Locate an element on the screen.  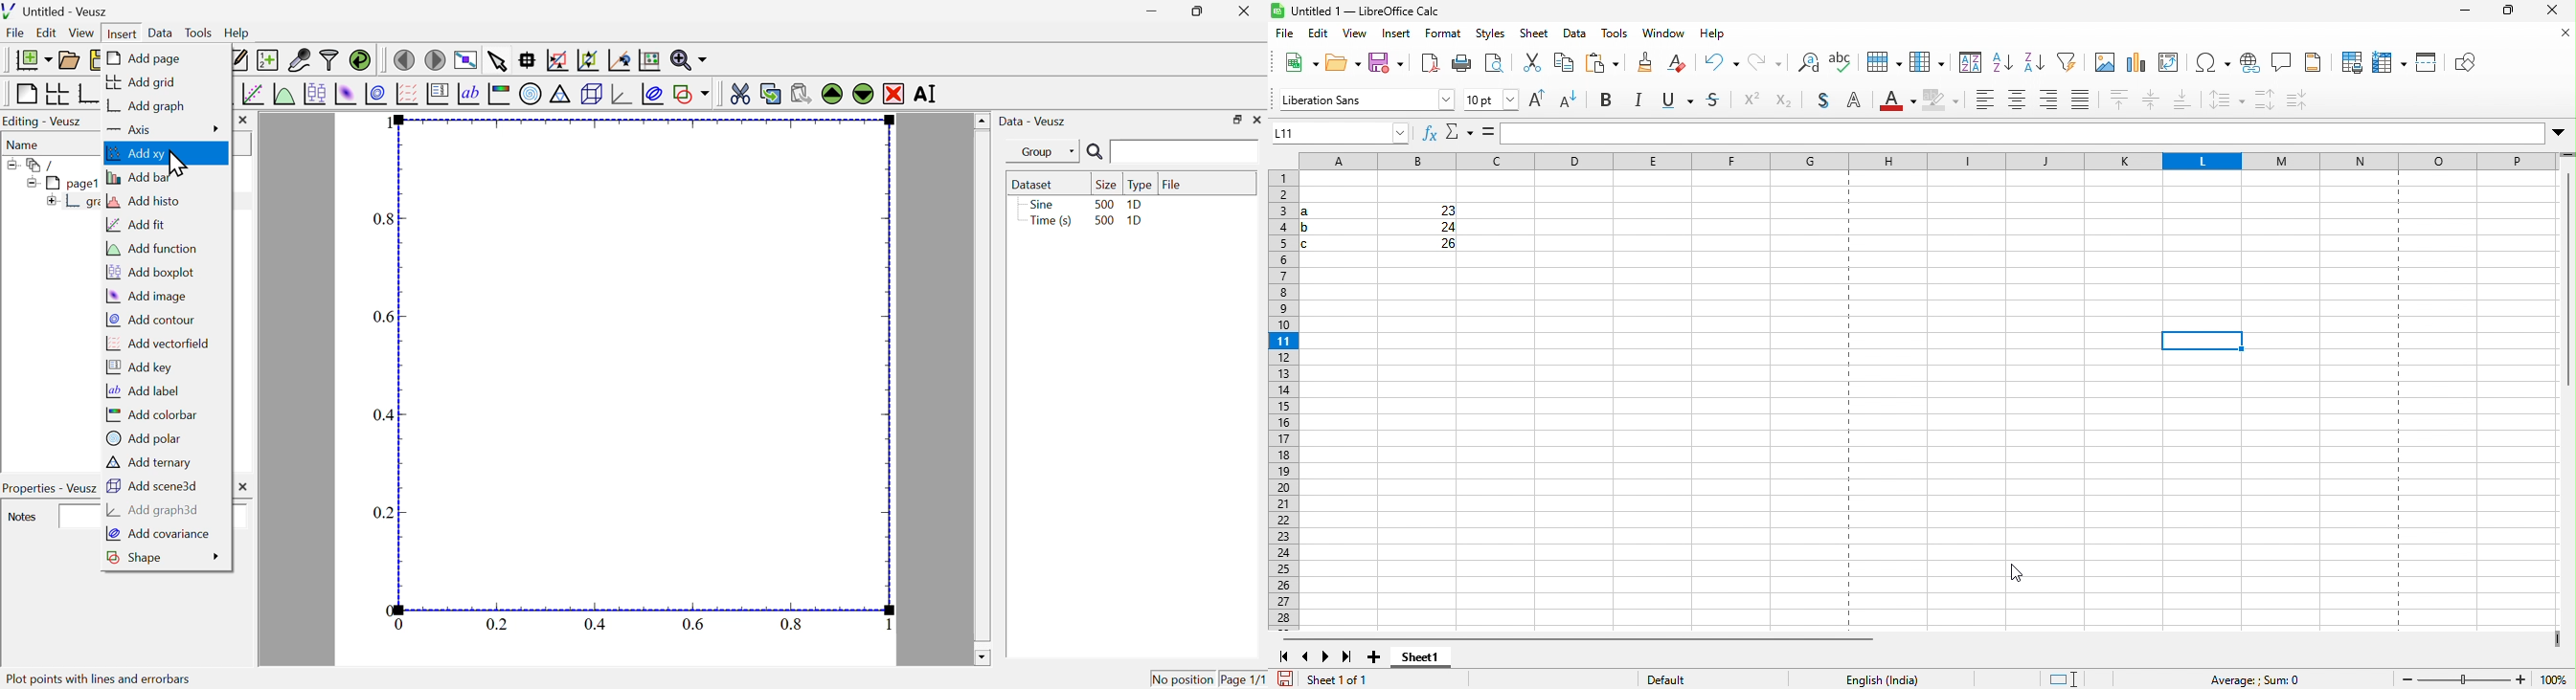
close is located at coordinates (1257, 119).